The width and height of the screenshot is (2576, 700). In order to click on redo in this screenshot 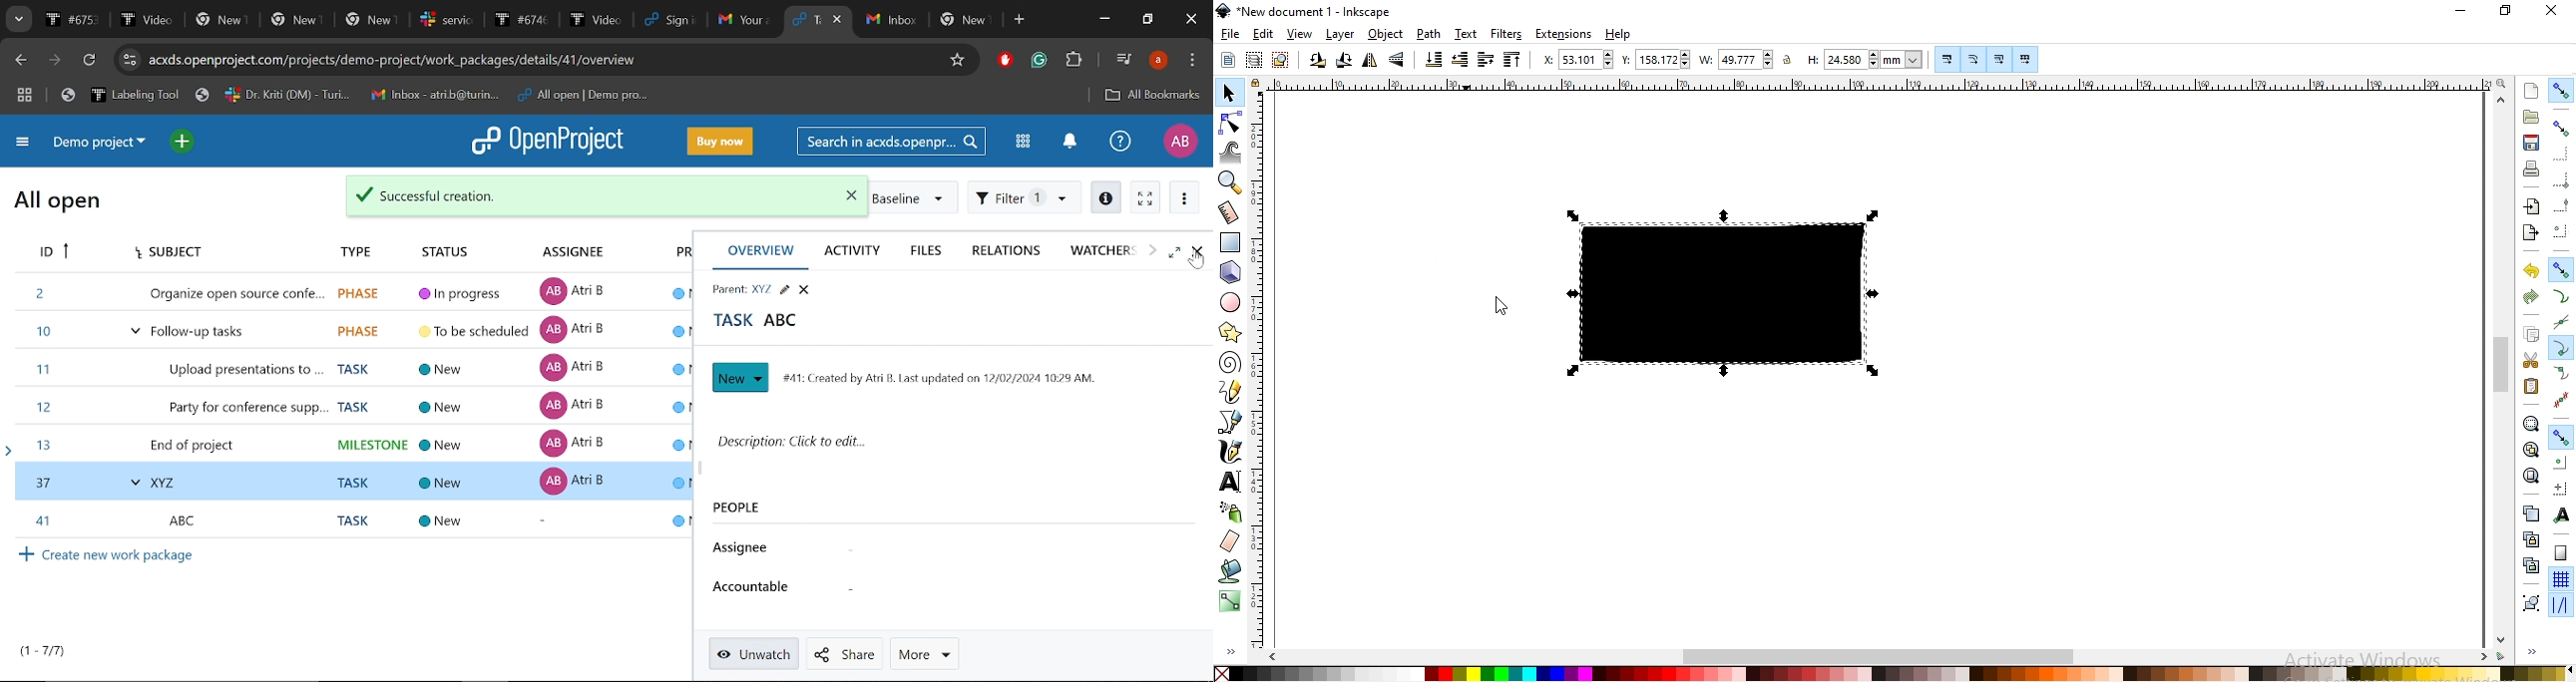, I will do `click(2530, 296)`.